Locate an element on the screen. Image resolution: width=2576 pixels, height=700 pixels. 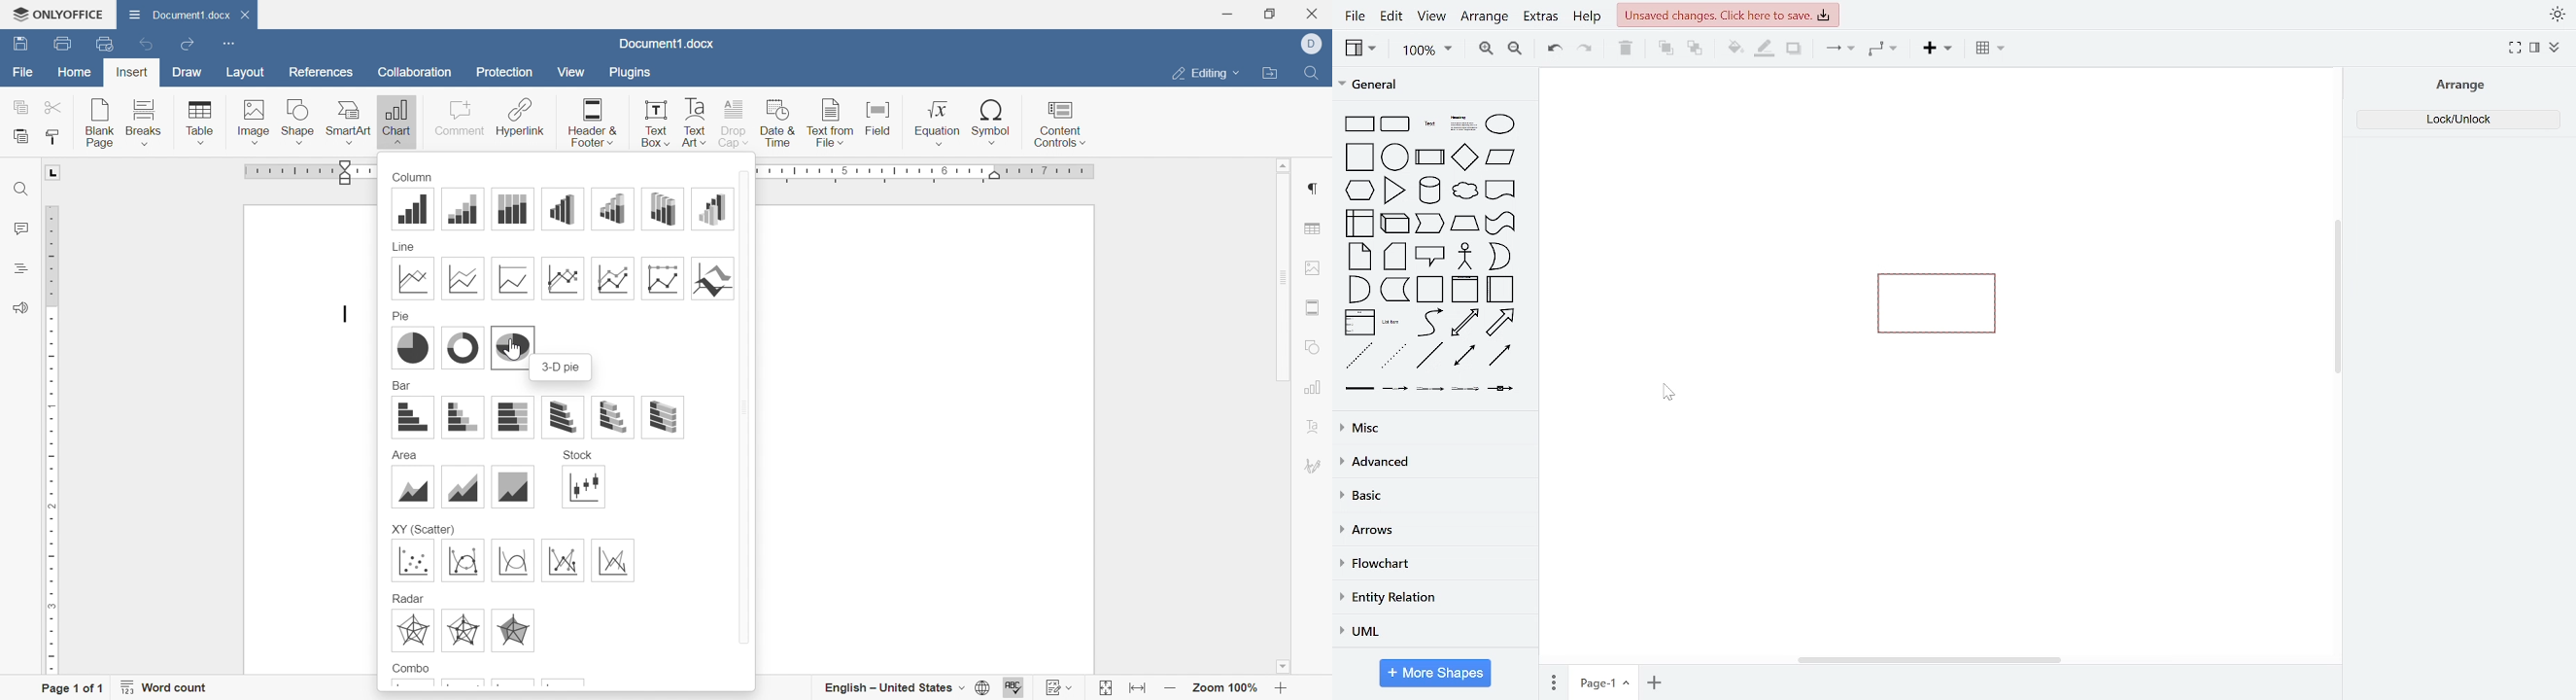
Table settings is located at coordinates (1316, 226).